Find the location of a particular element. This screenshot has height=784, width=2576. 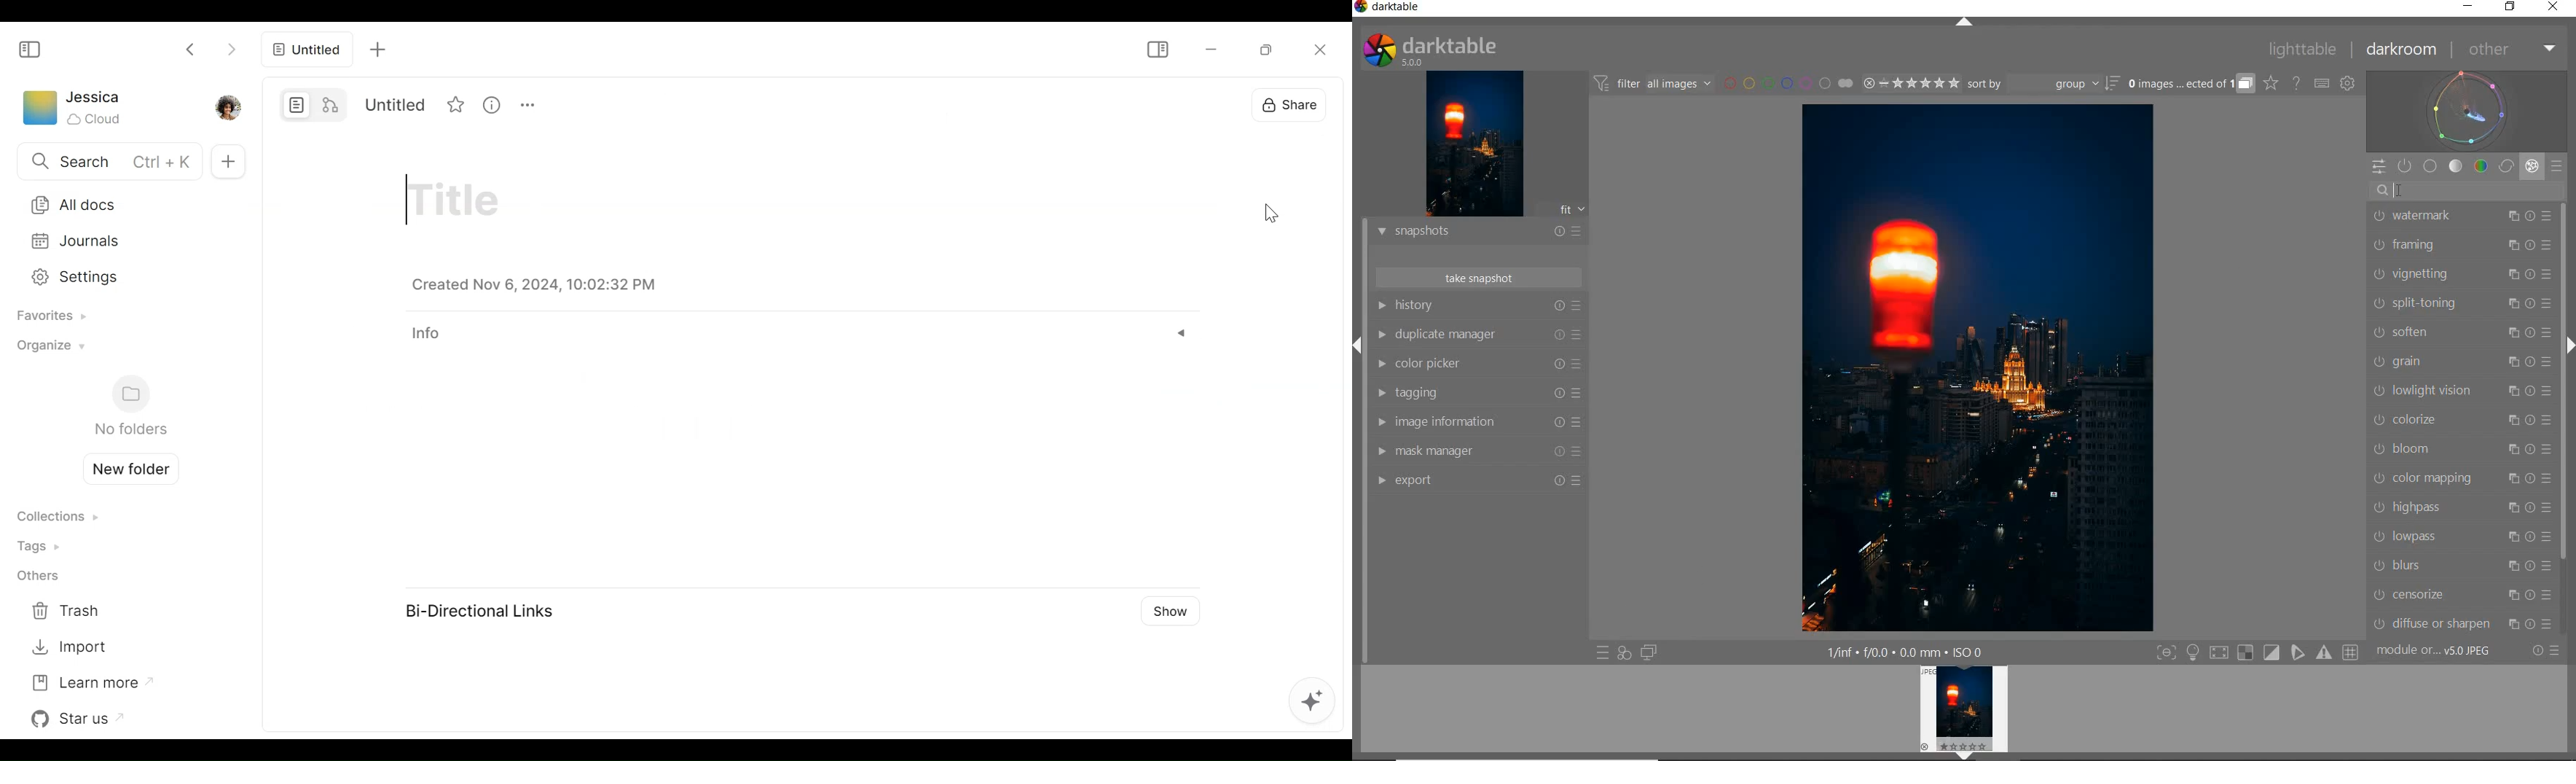

Reset is located at coordinates (2529, 302).